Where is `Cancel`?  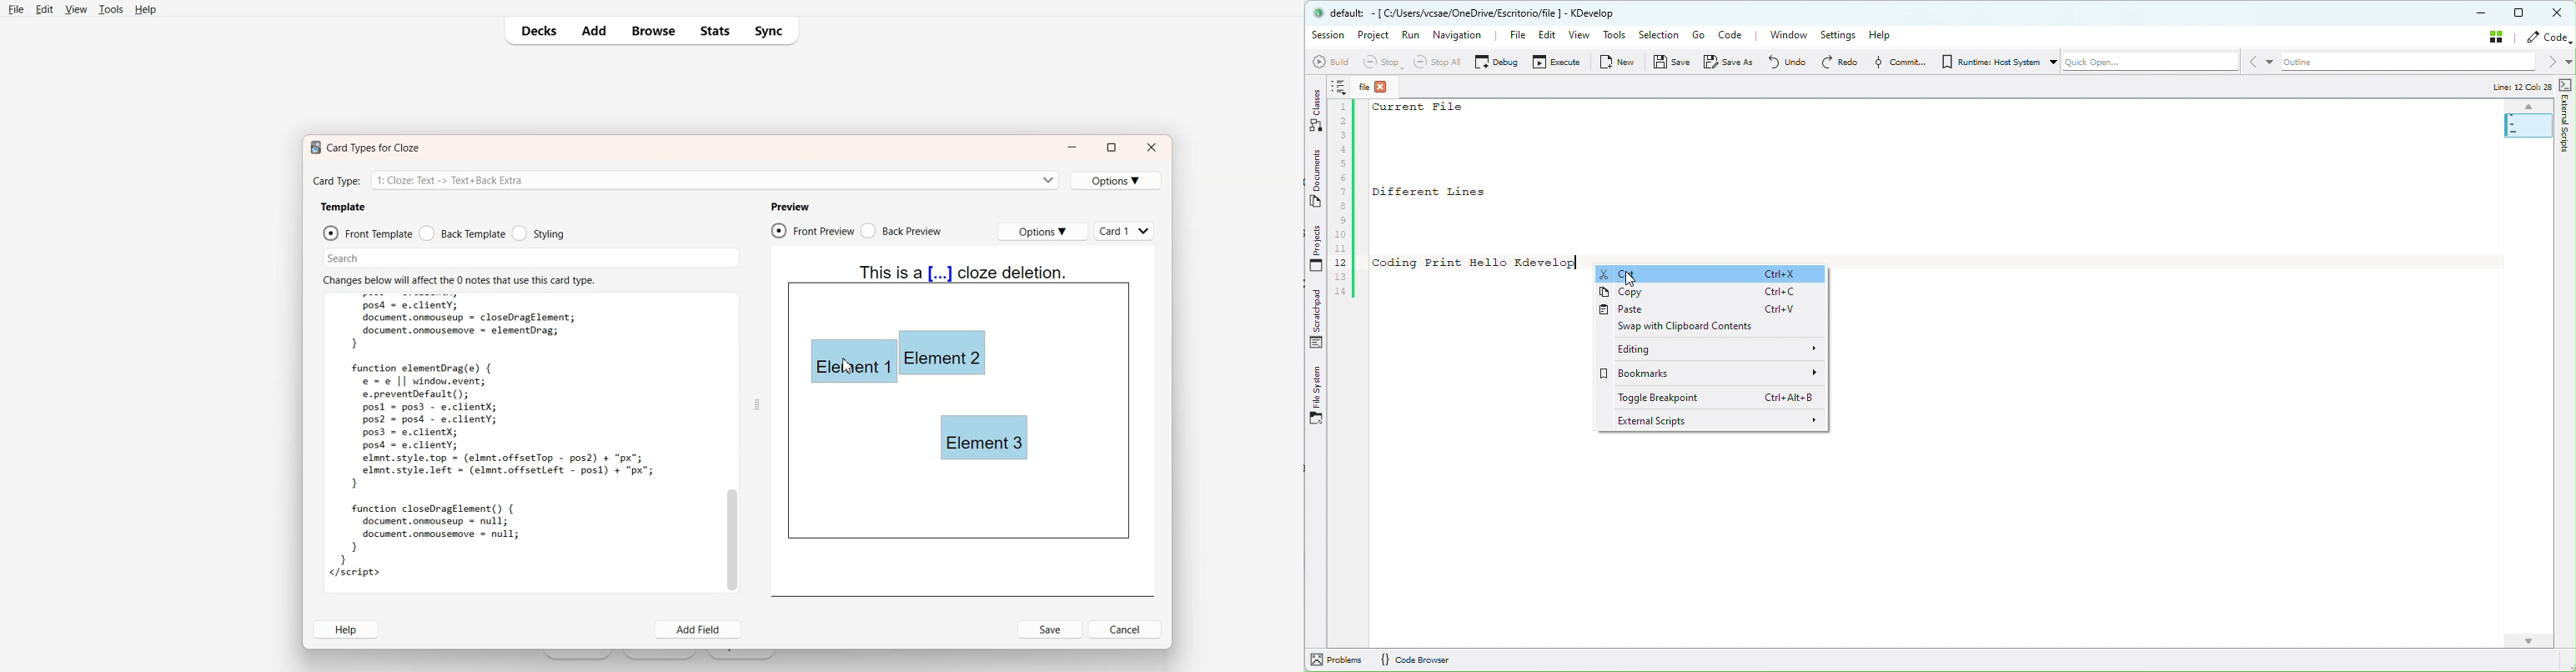 Cancel is located at coordinates (1126, 629).